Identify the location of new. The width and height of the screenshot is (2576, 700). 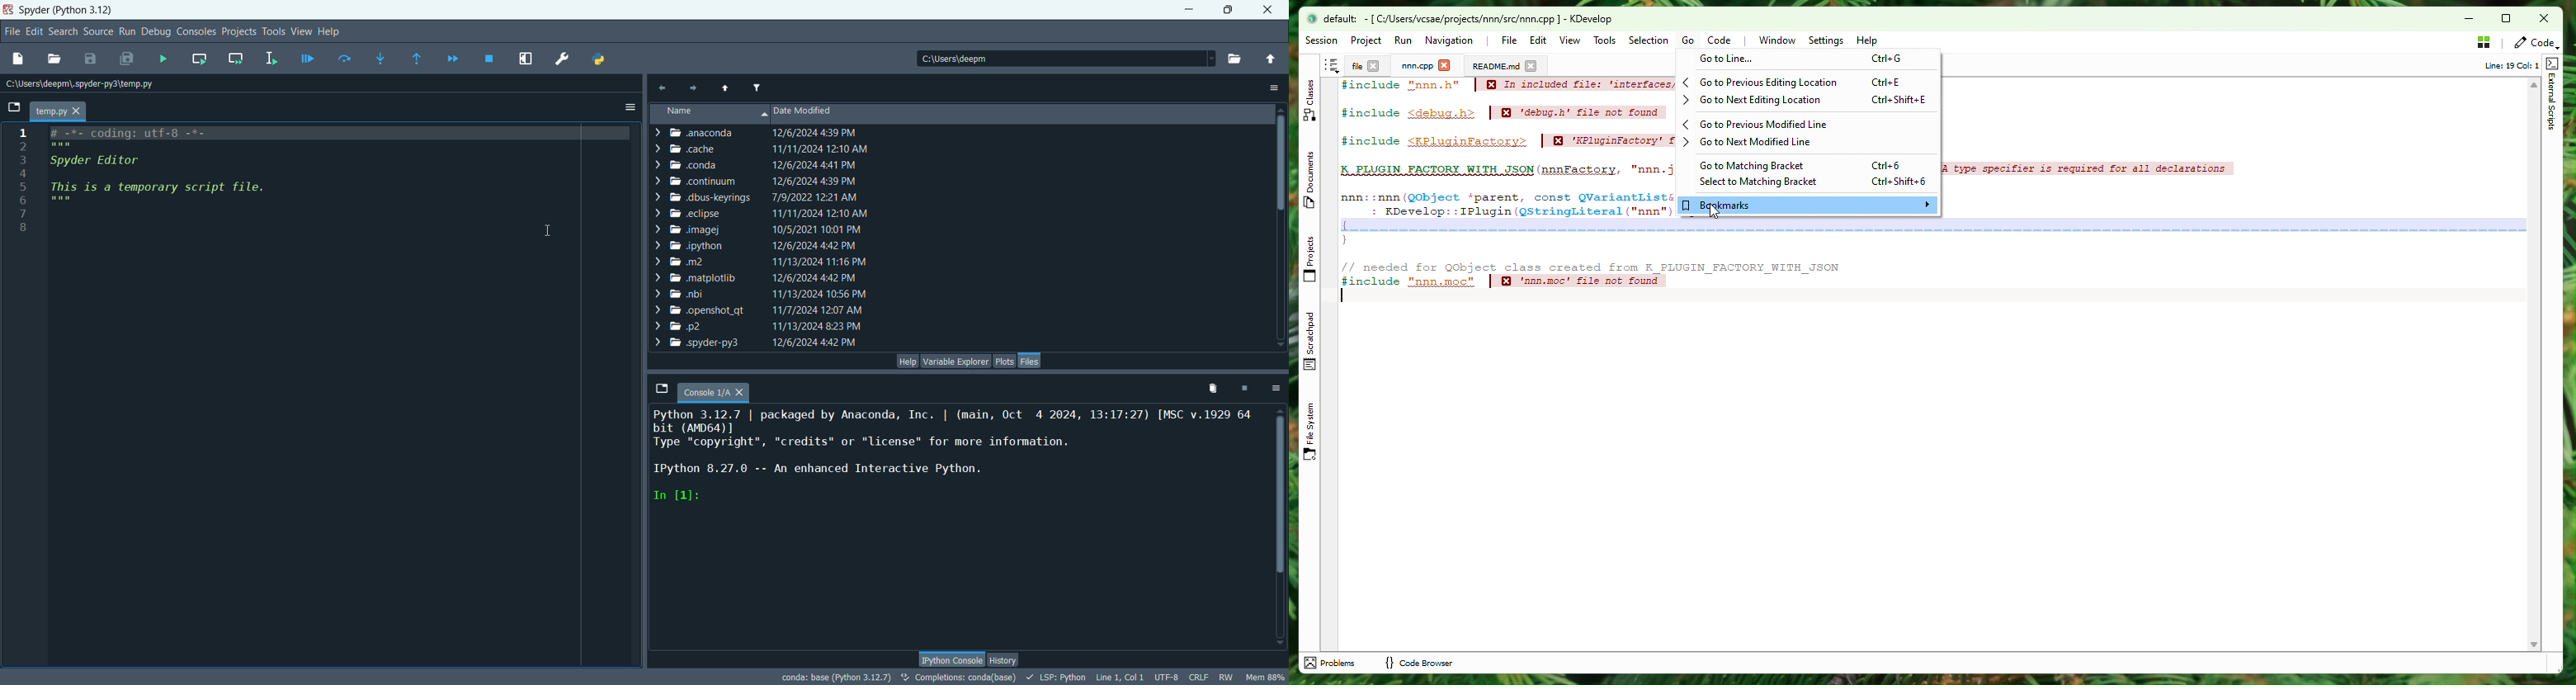
(19, 60).